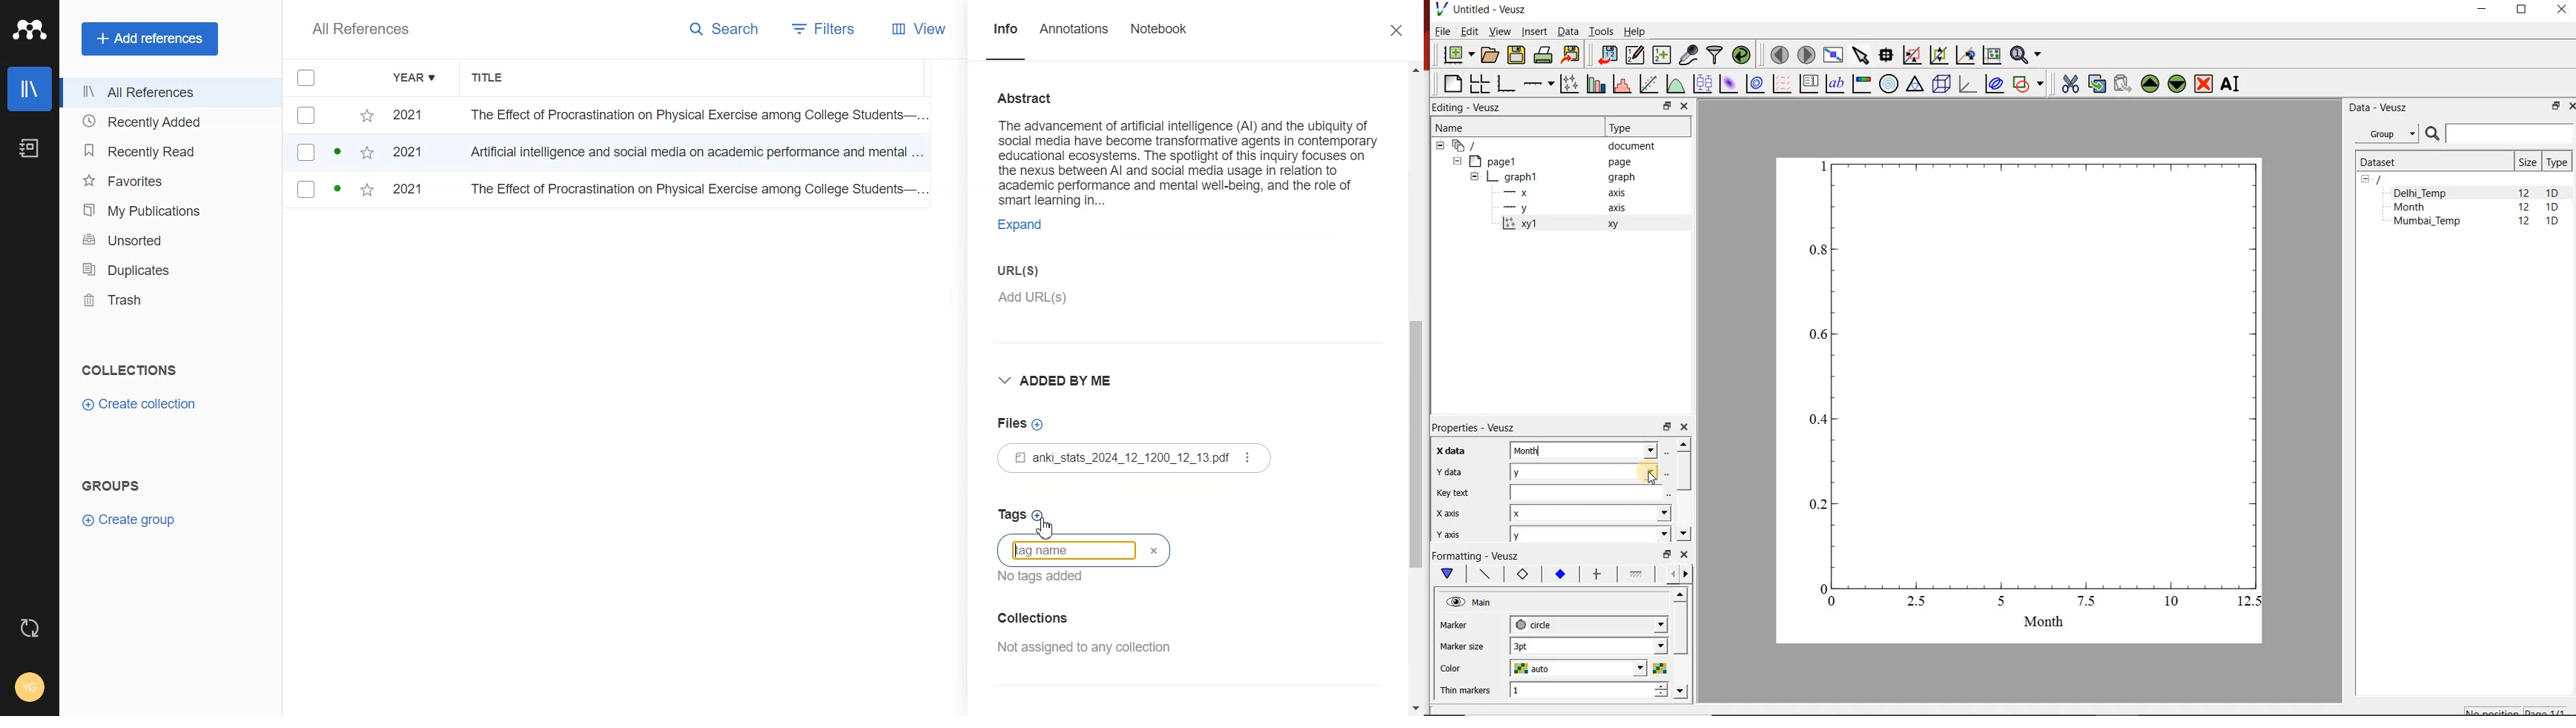  What do you see at coordinates (728, 29) in the screenshot?
I see `Search` at bounding box center [728, 29].